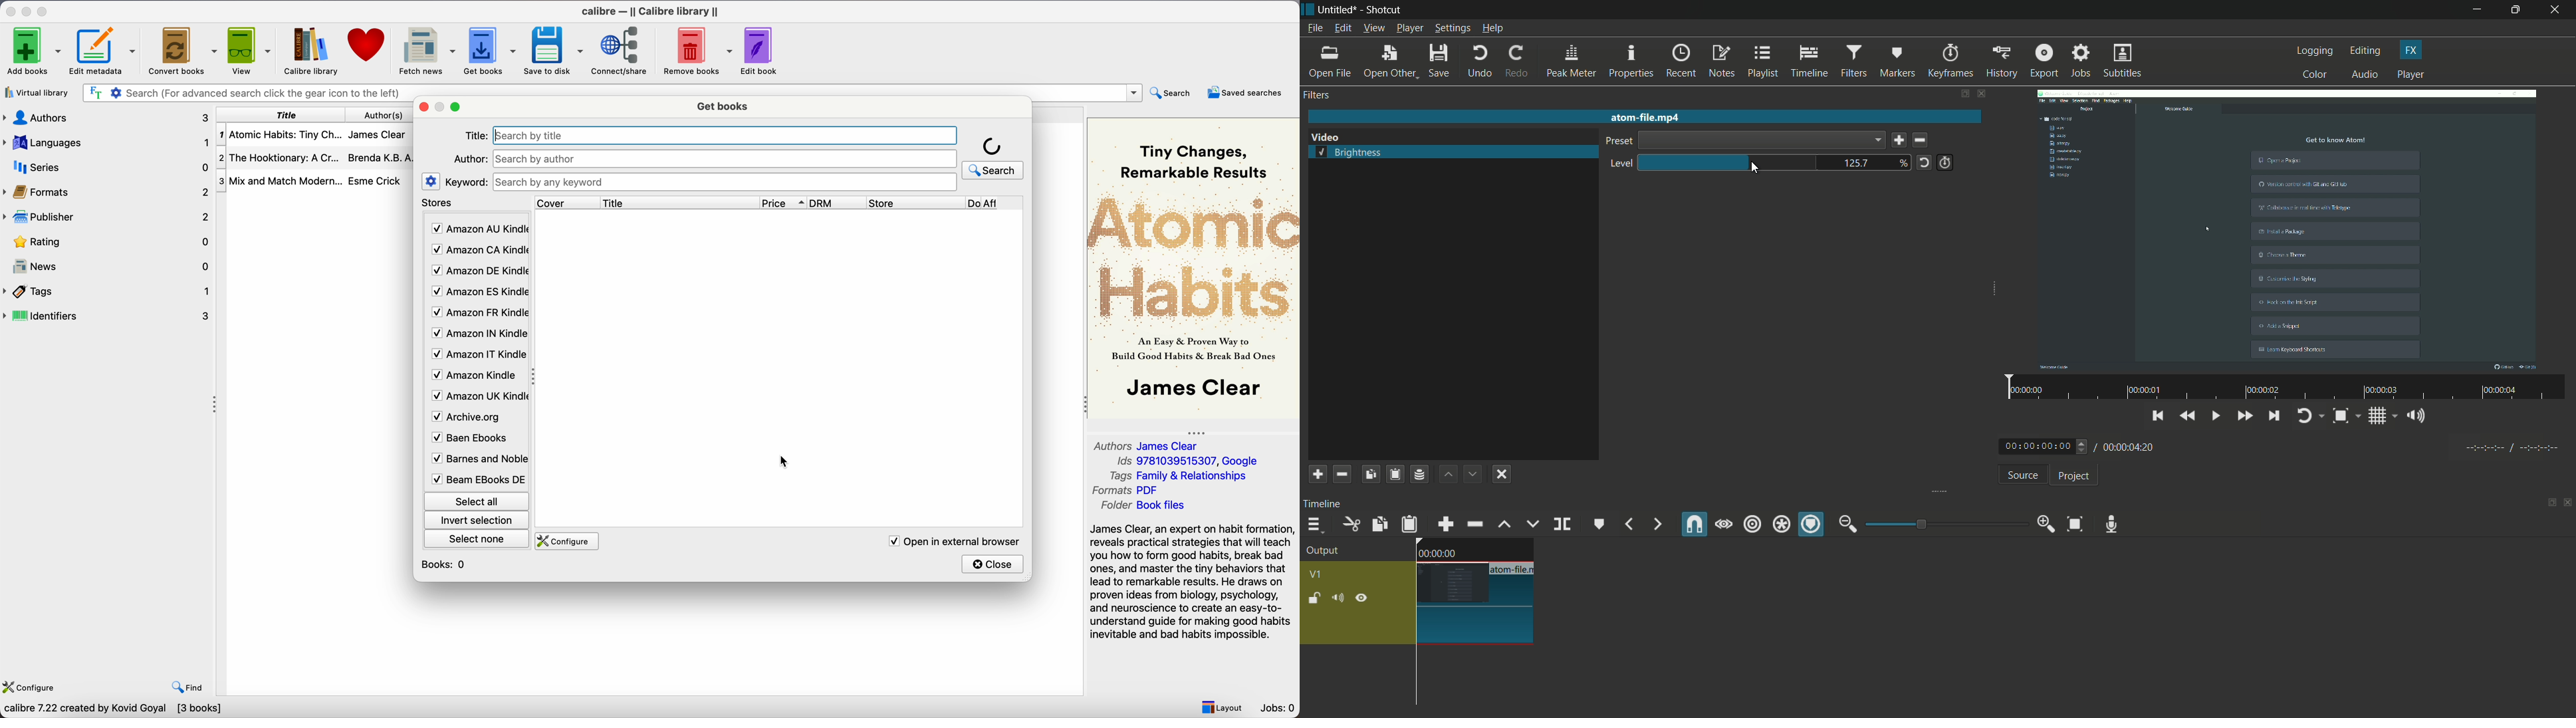  What do you see at coordinates (1857, 164) in the screenshot?
I see `125.7` at bounding box center [1857, 164].